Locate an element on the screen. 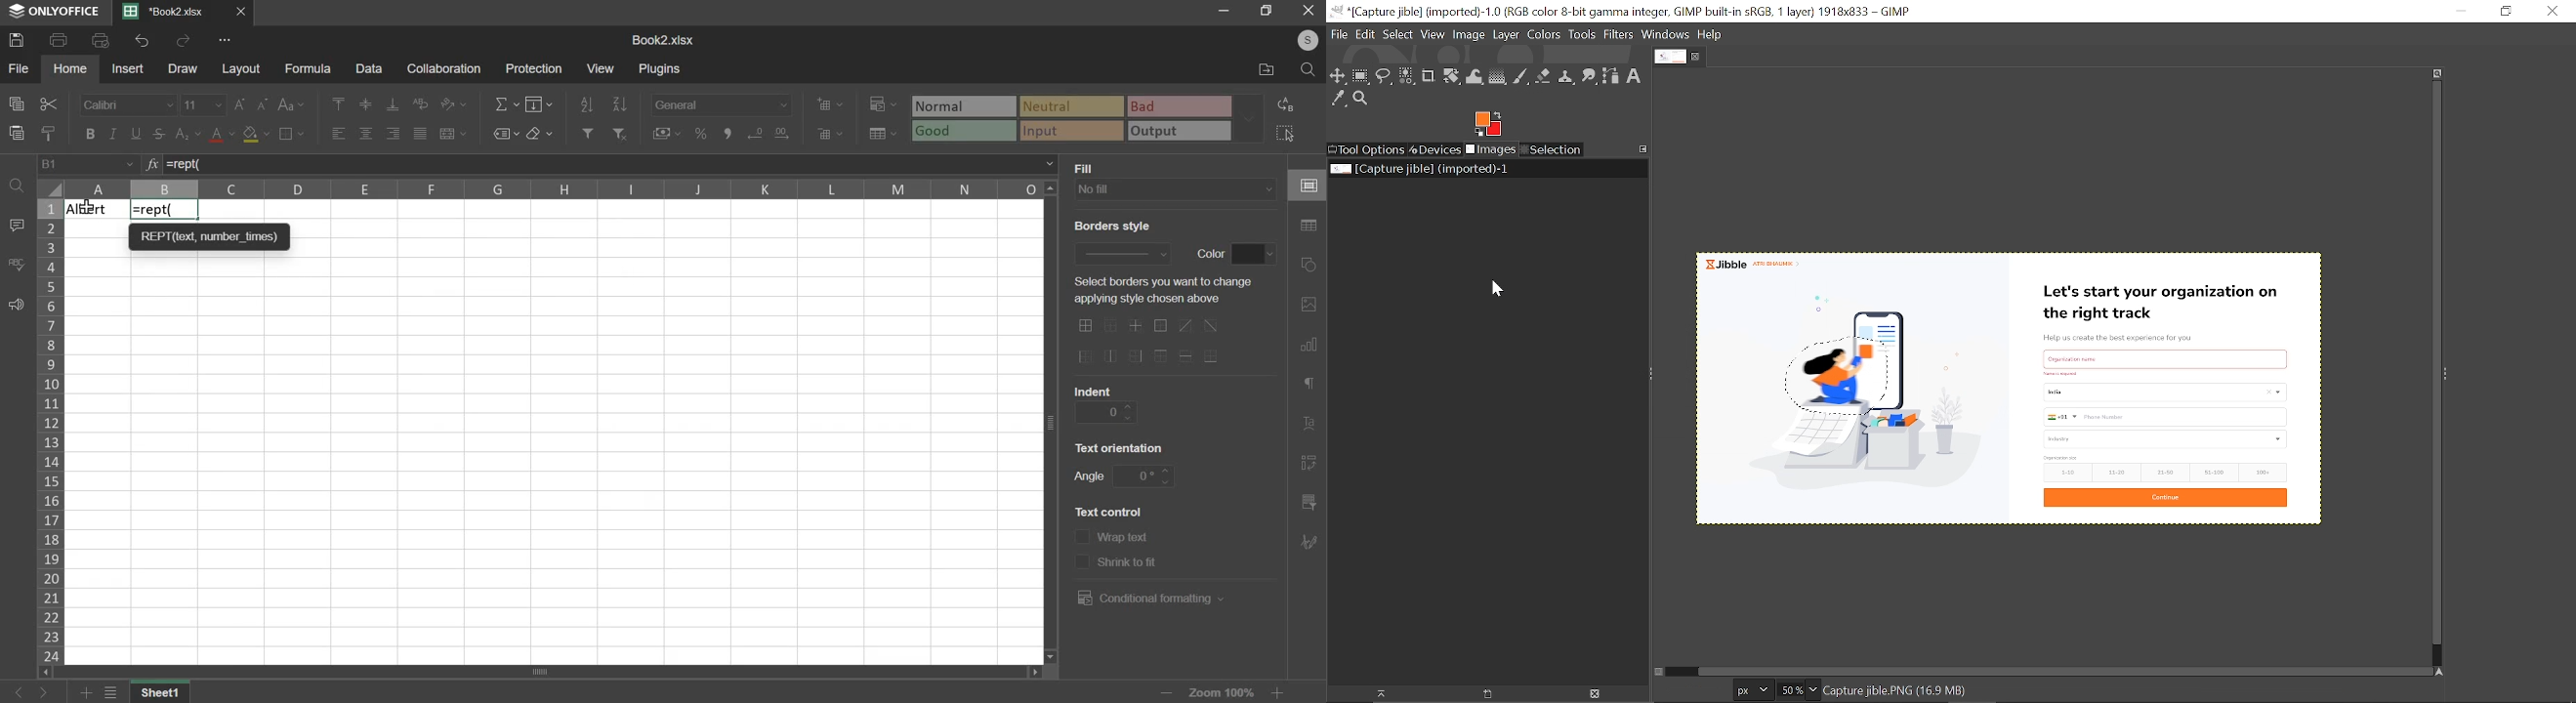 Image resolution: width=2576 pixels, height=728 pixels. Wrap text tool is located at coordinates (1475, 77).